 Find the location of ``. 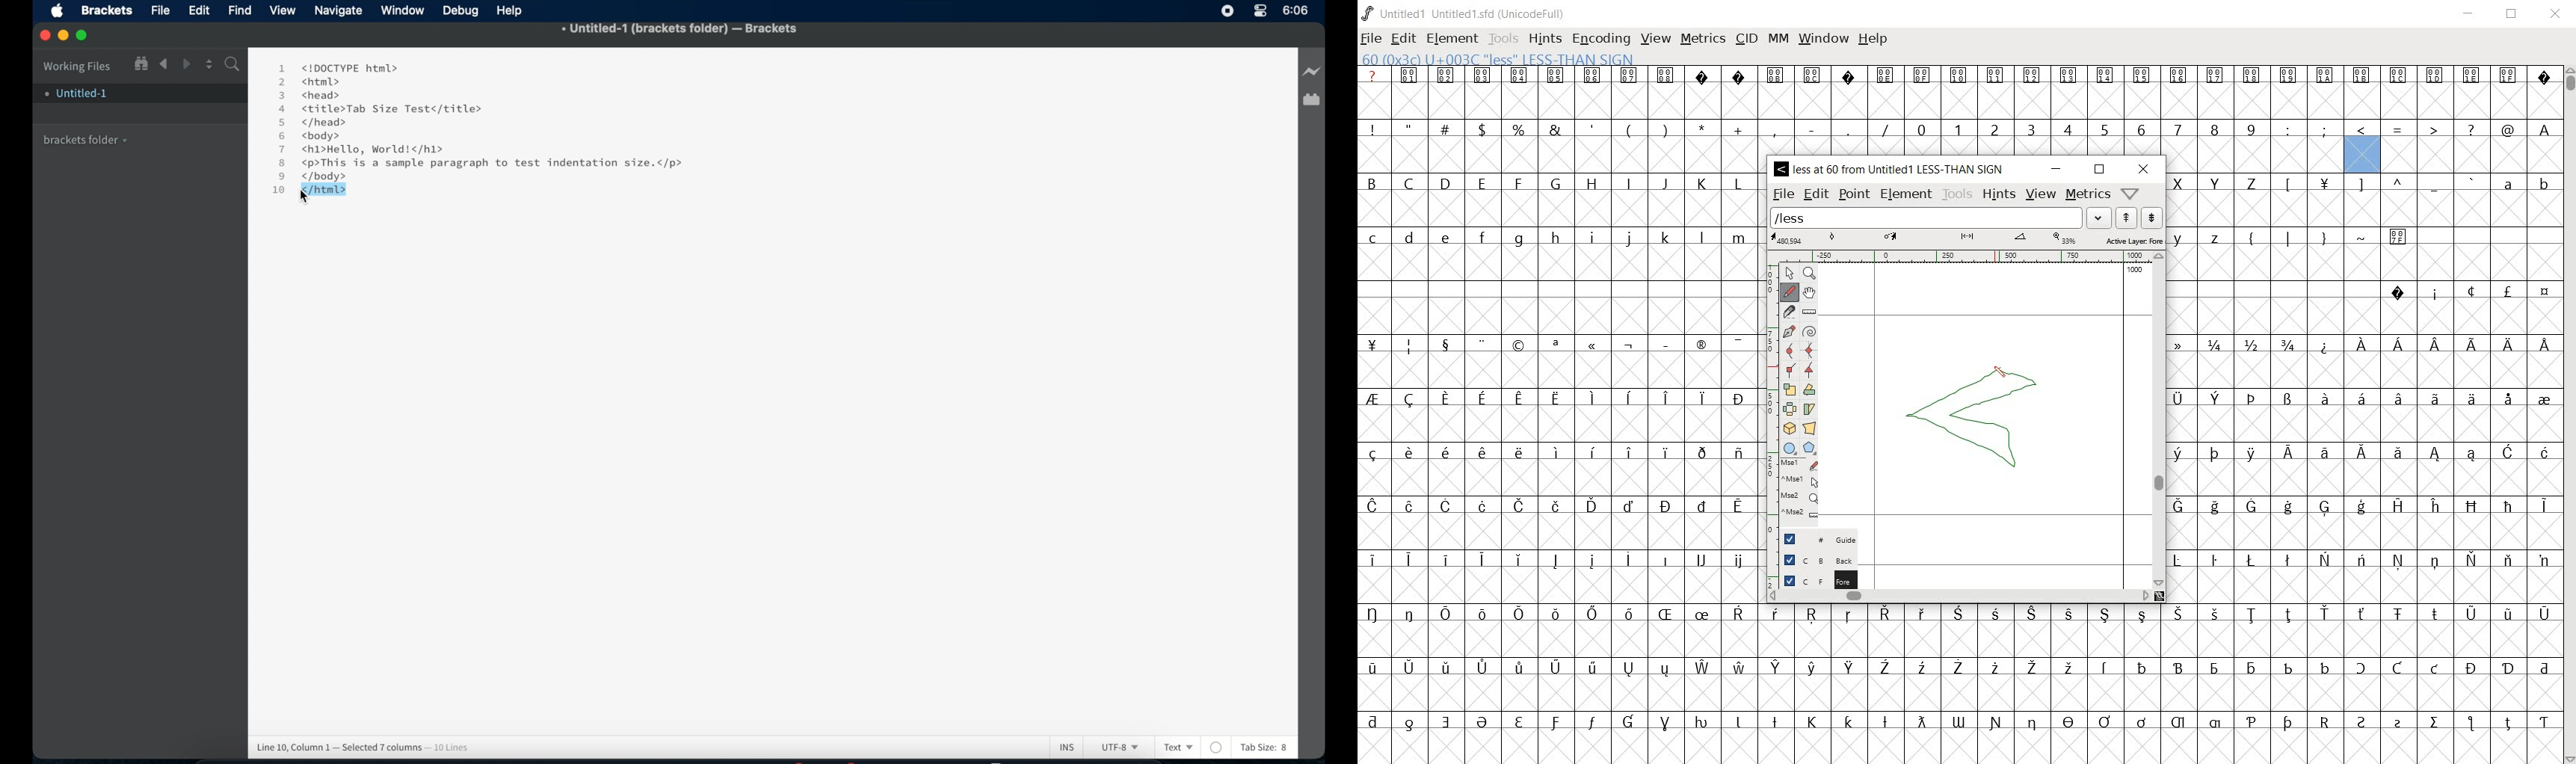

 is located at coordinates (2363, 265).